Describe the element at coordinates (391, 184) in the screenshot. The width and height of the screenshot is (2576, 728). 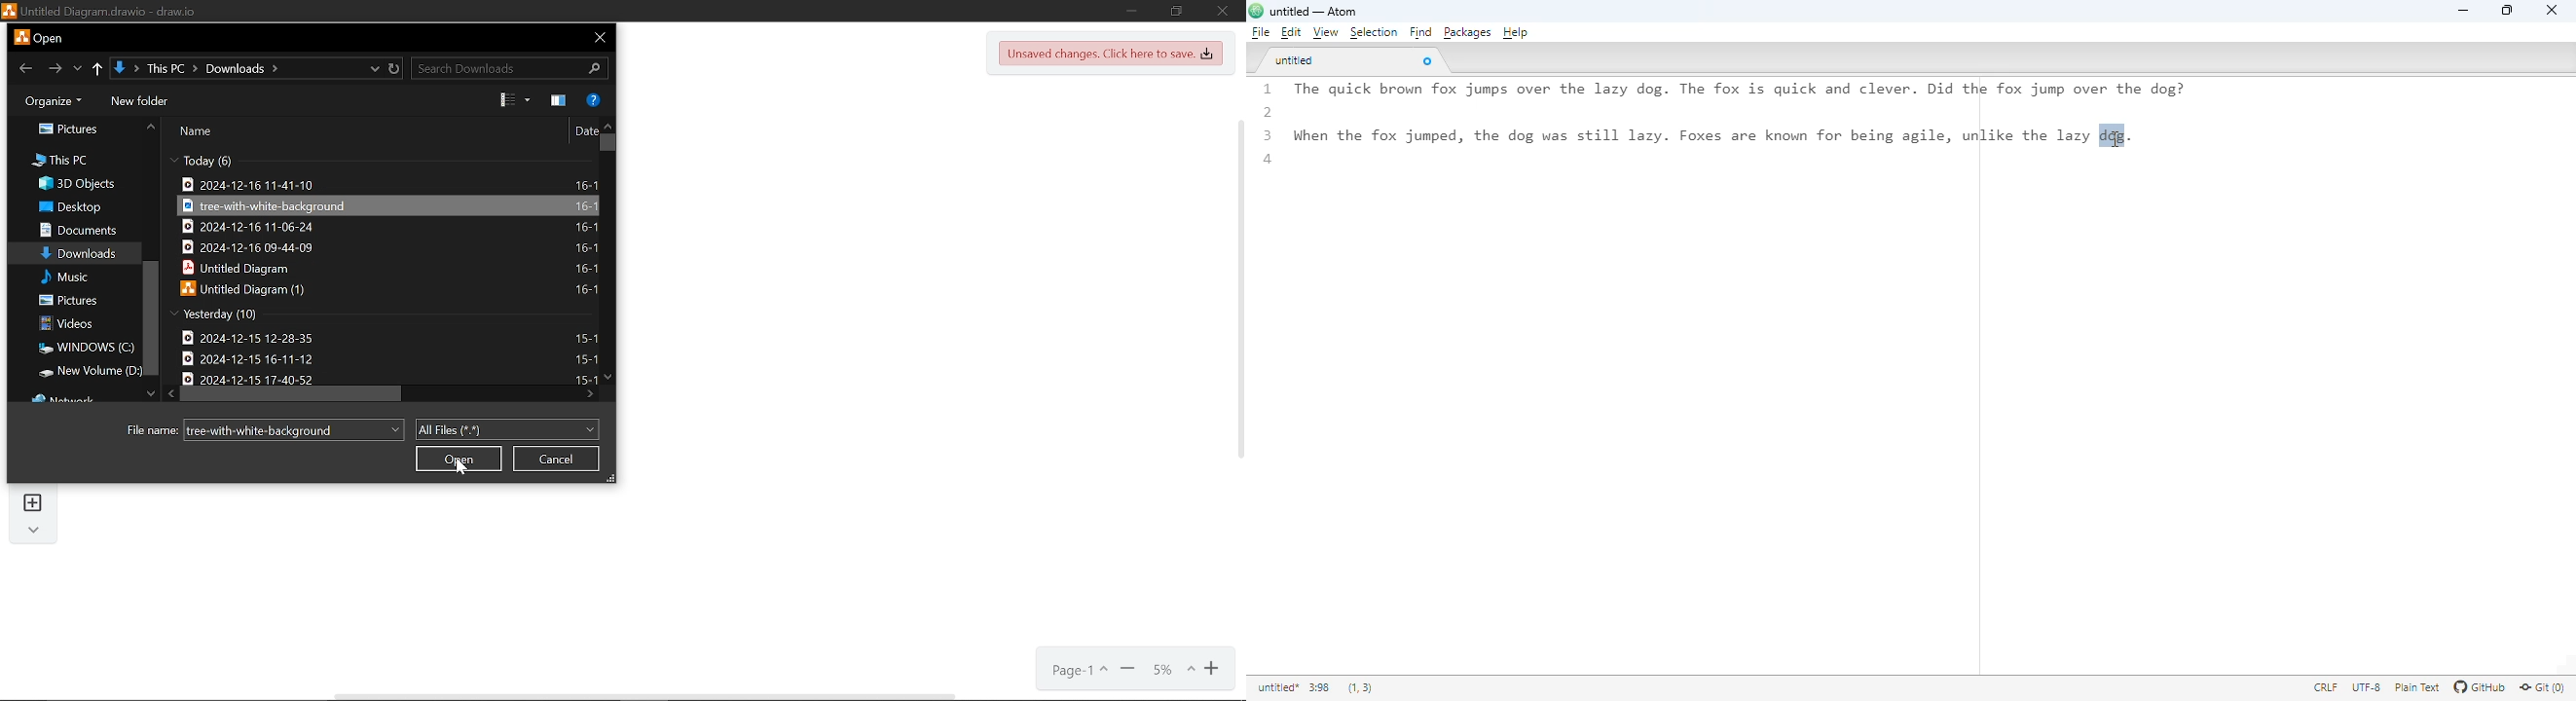
I see `File titled "2024-12-16 11-41-10"` at that location.